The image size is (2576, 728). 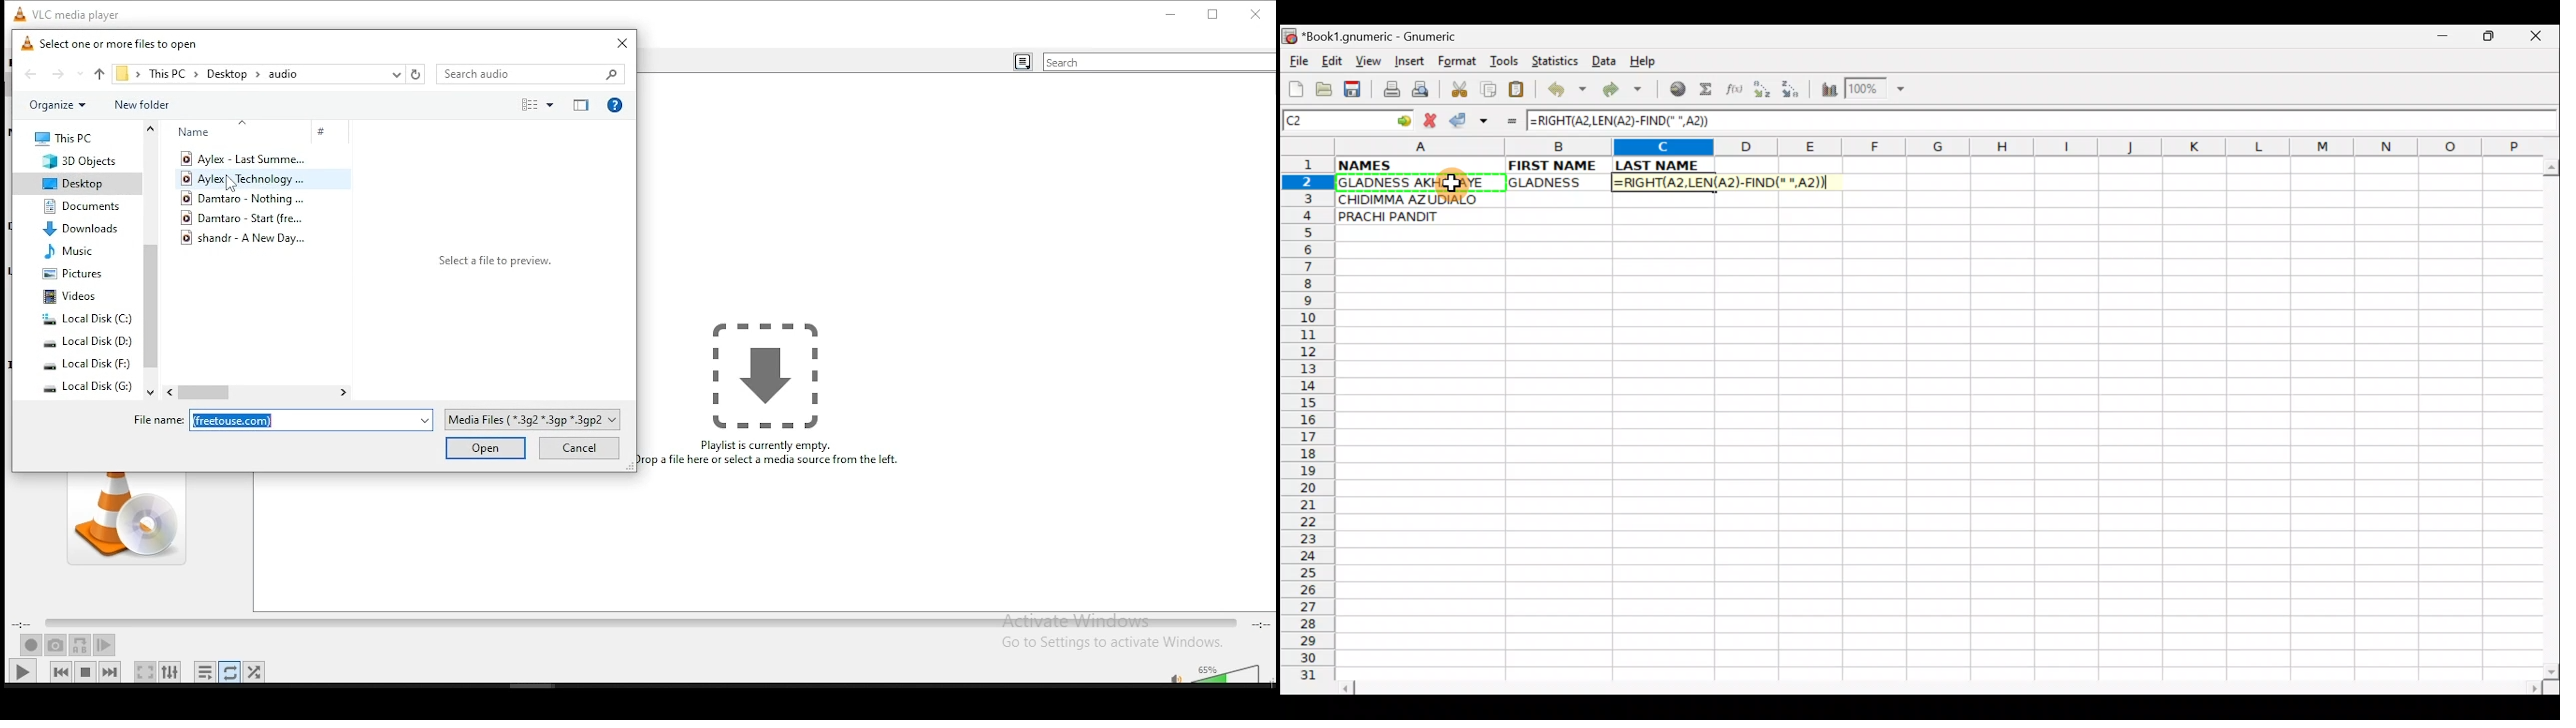 I want to click on Print file, so click(x=1388, y=91).